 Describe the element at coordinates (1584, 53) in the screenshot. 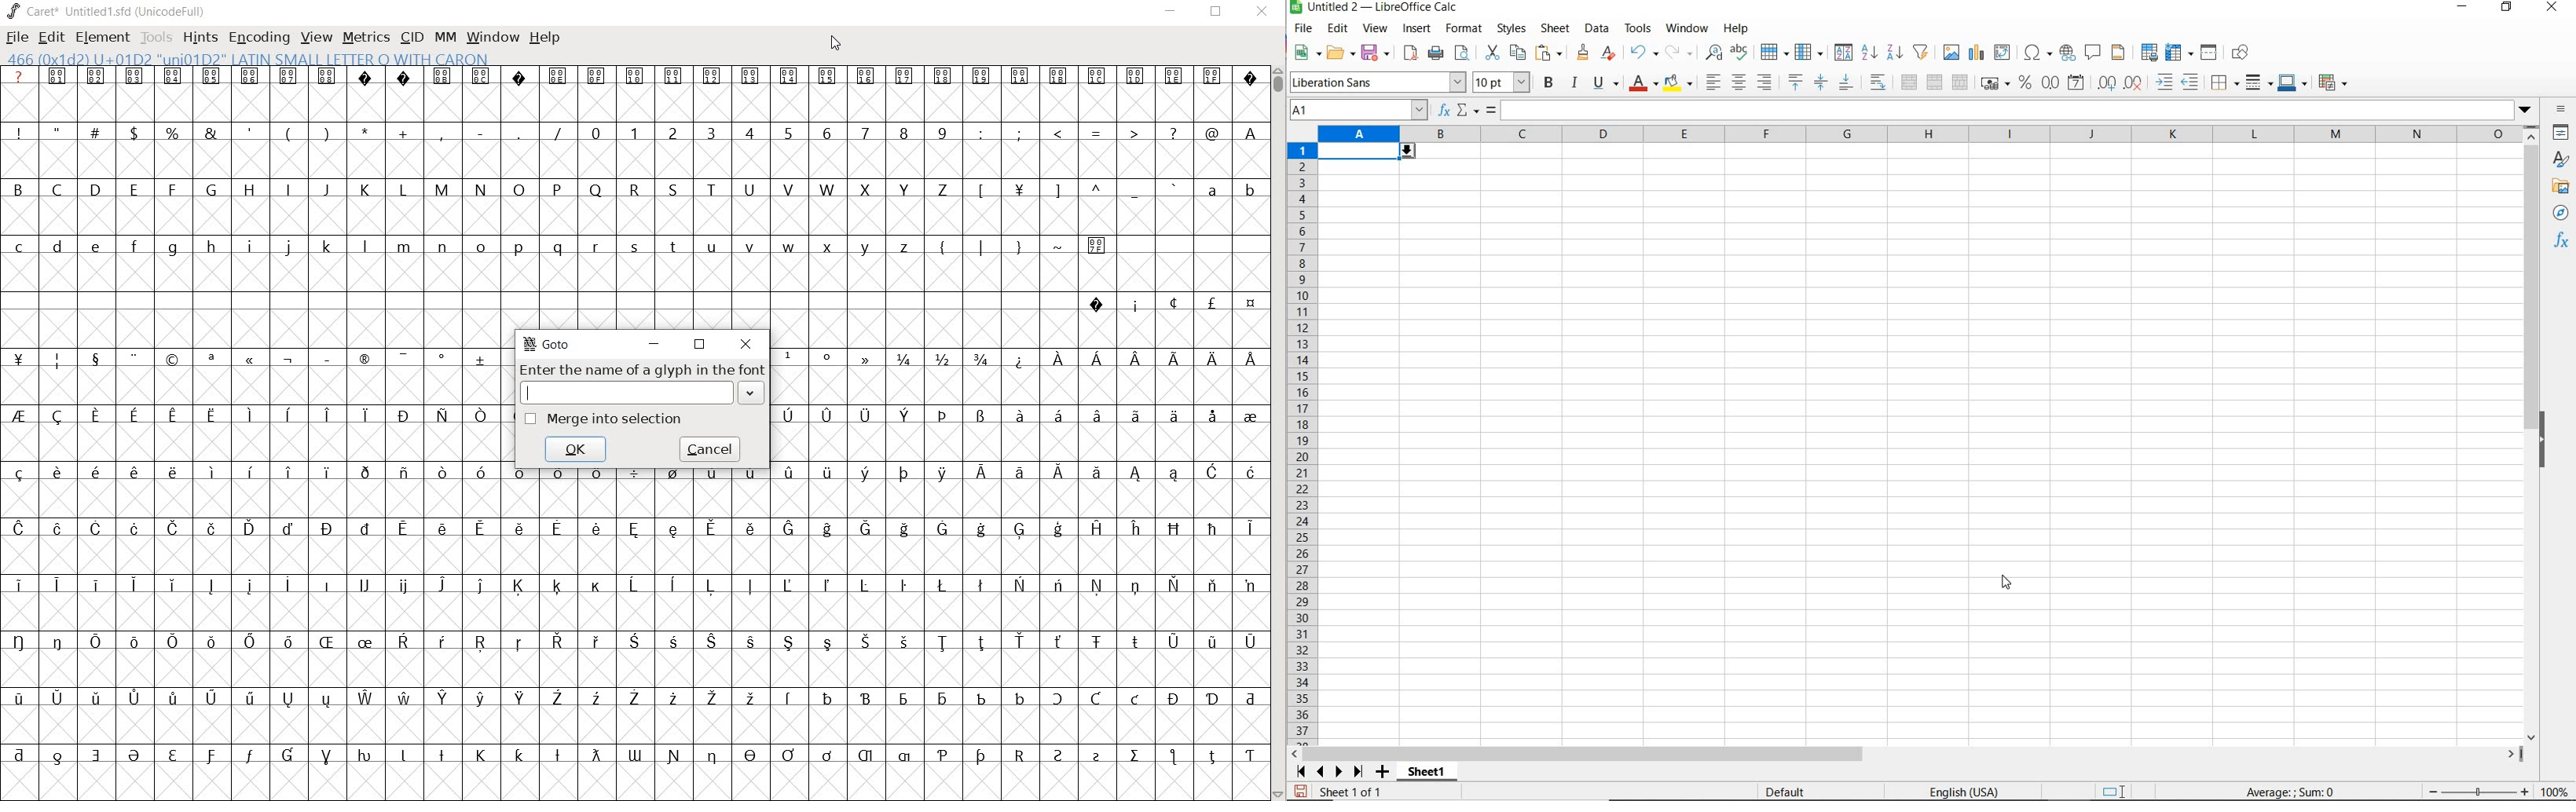

I see `clone formatting` at that location.